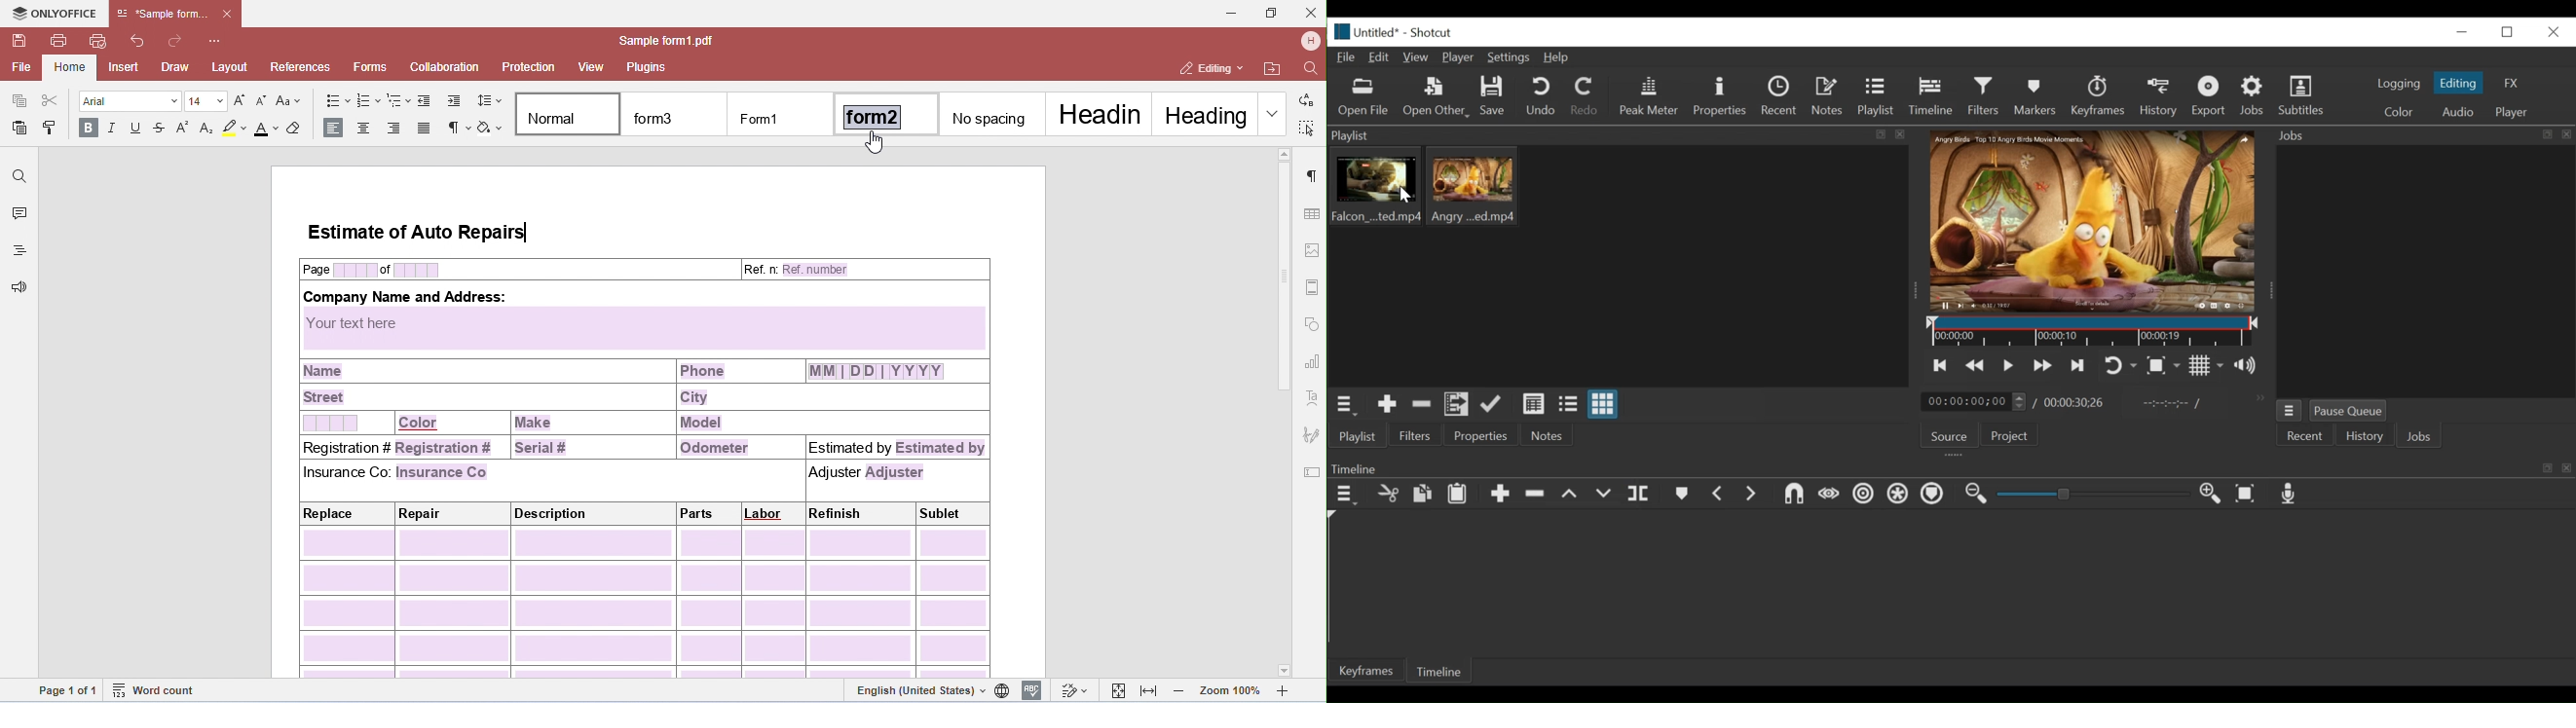  What do you see at coordinates (2163, 366) in the screenshot?
I see `Toggle zoom` at bounding box center [2163, 366].